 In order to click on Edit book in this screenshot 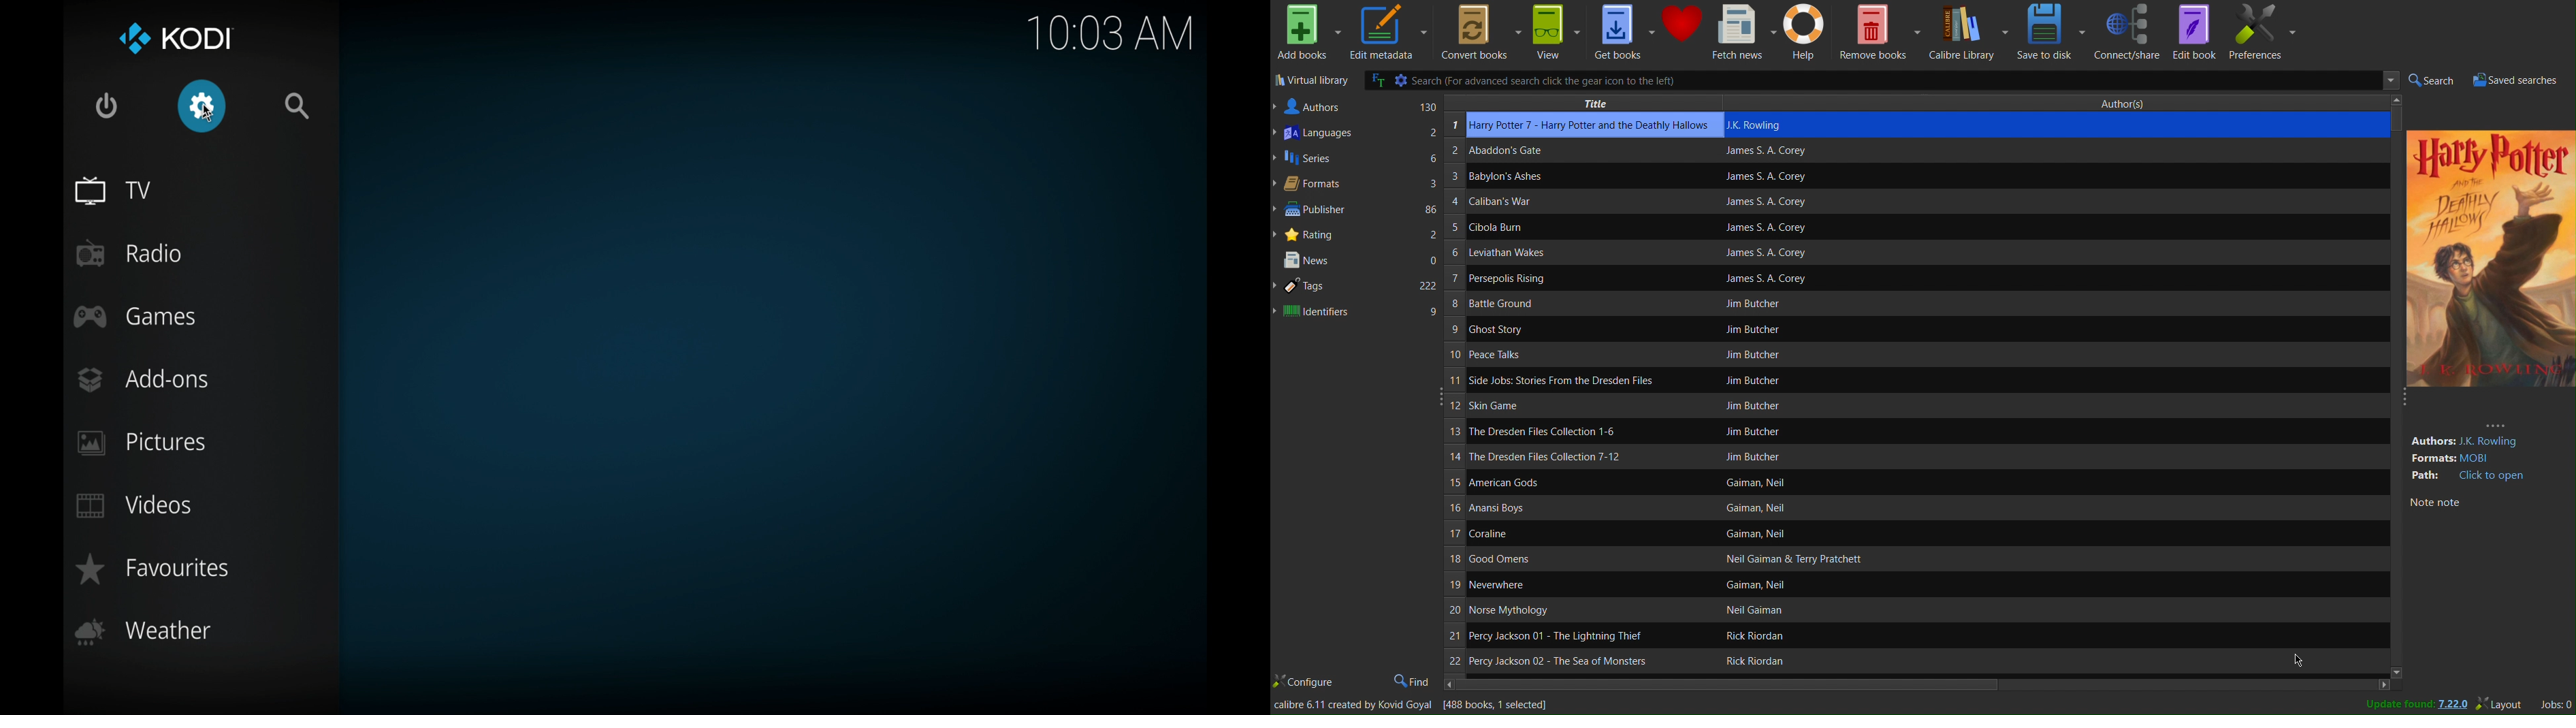, I will do `click(2196, 31)`.